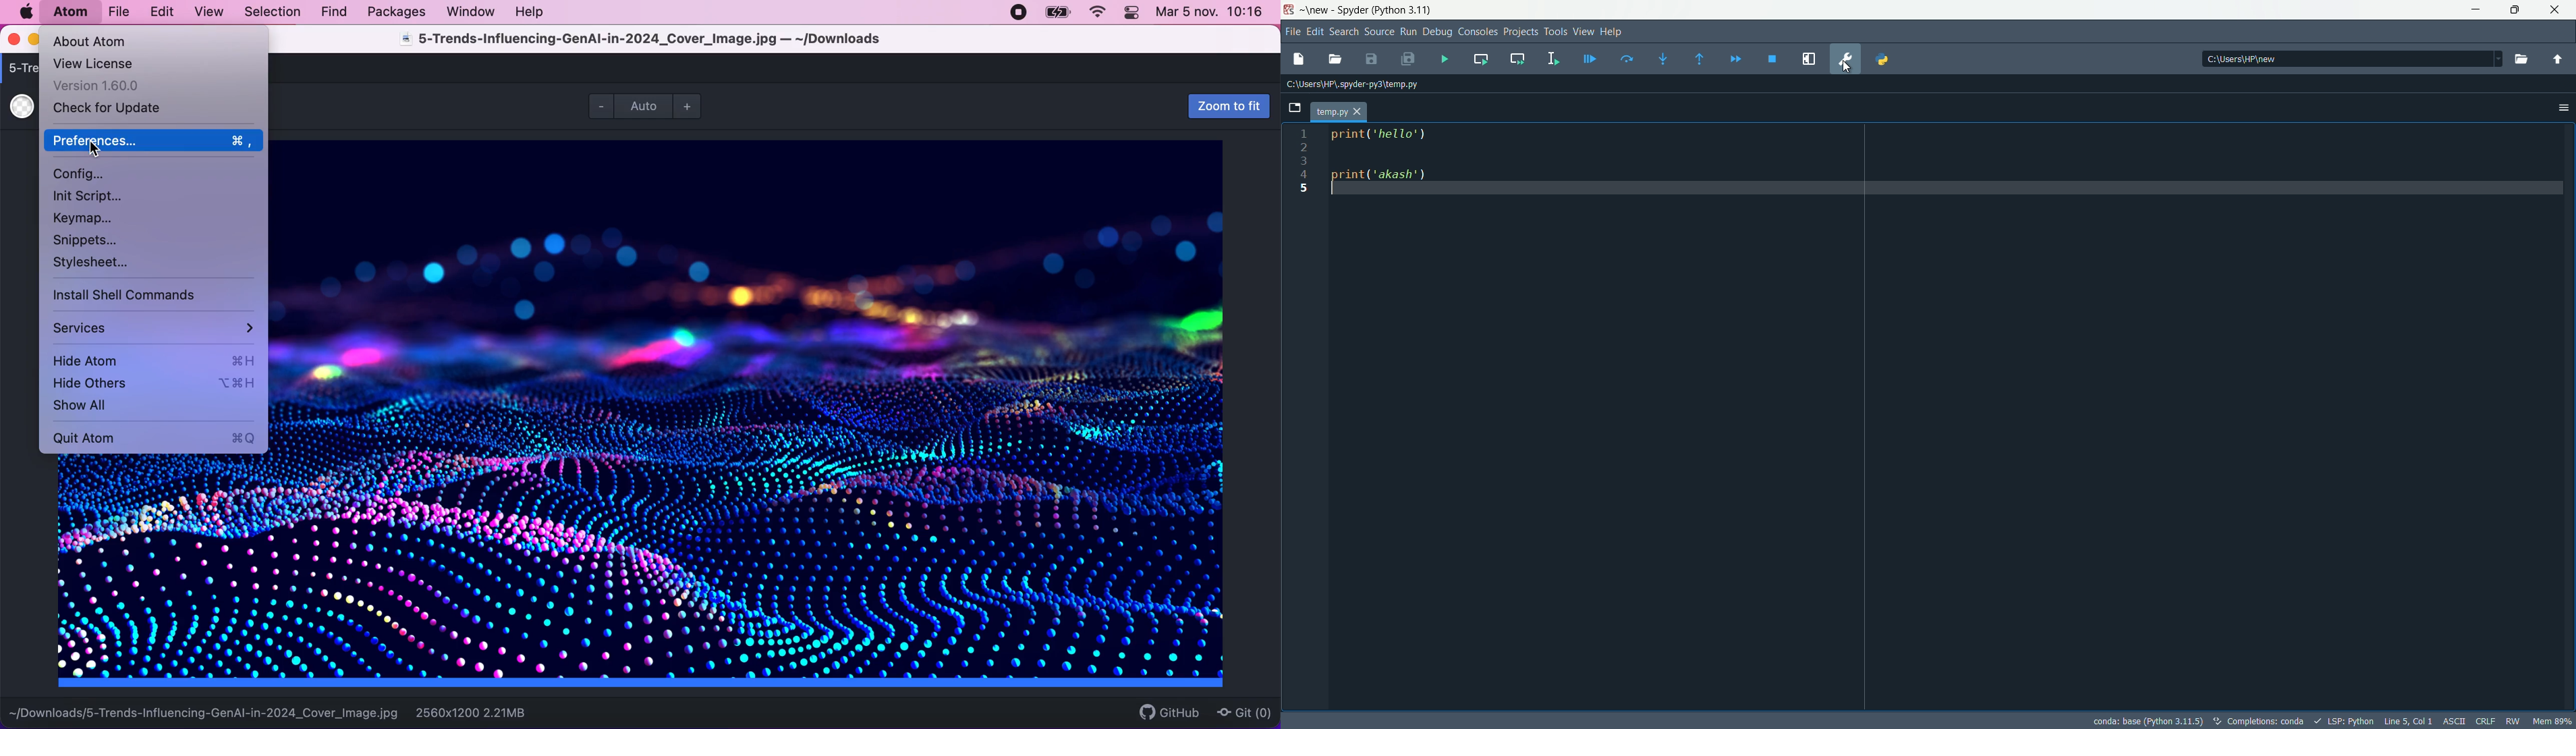 This screenshot has height=756, width=2576. What do you see at coordinates (1584, 31) in the screenshot?
I see `view menu` at bounding box center [1584, 31].